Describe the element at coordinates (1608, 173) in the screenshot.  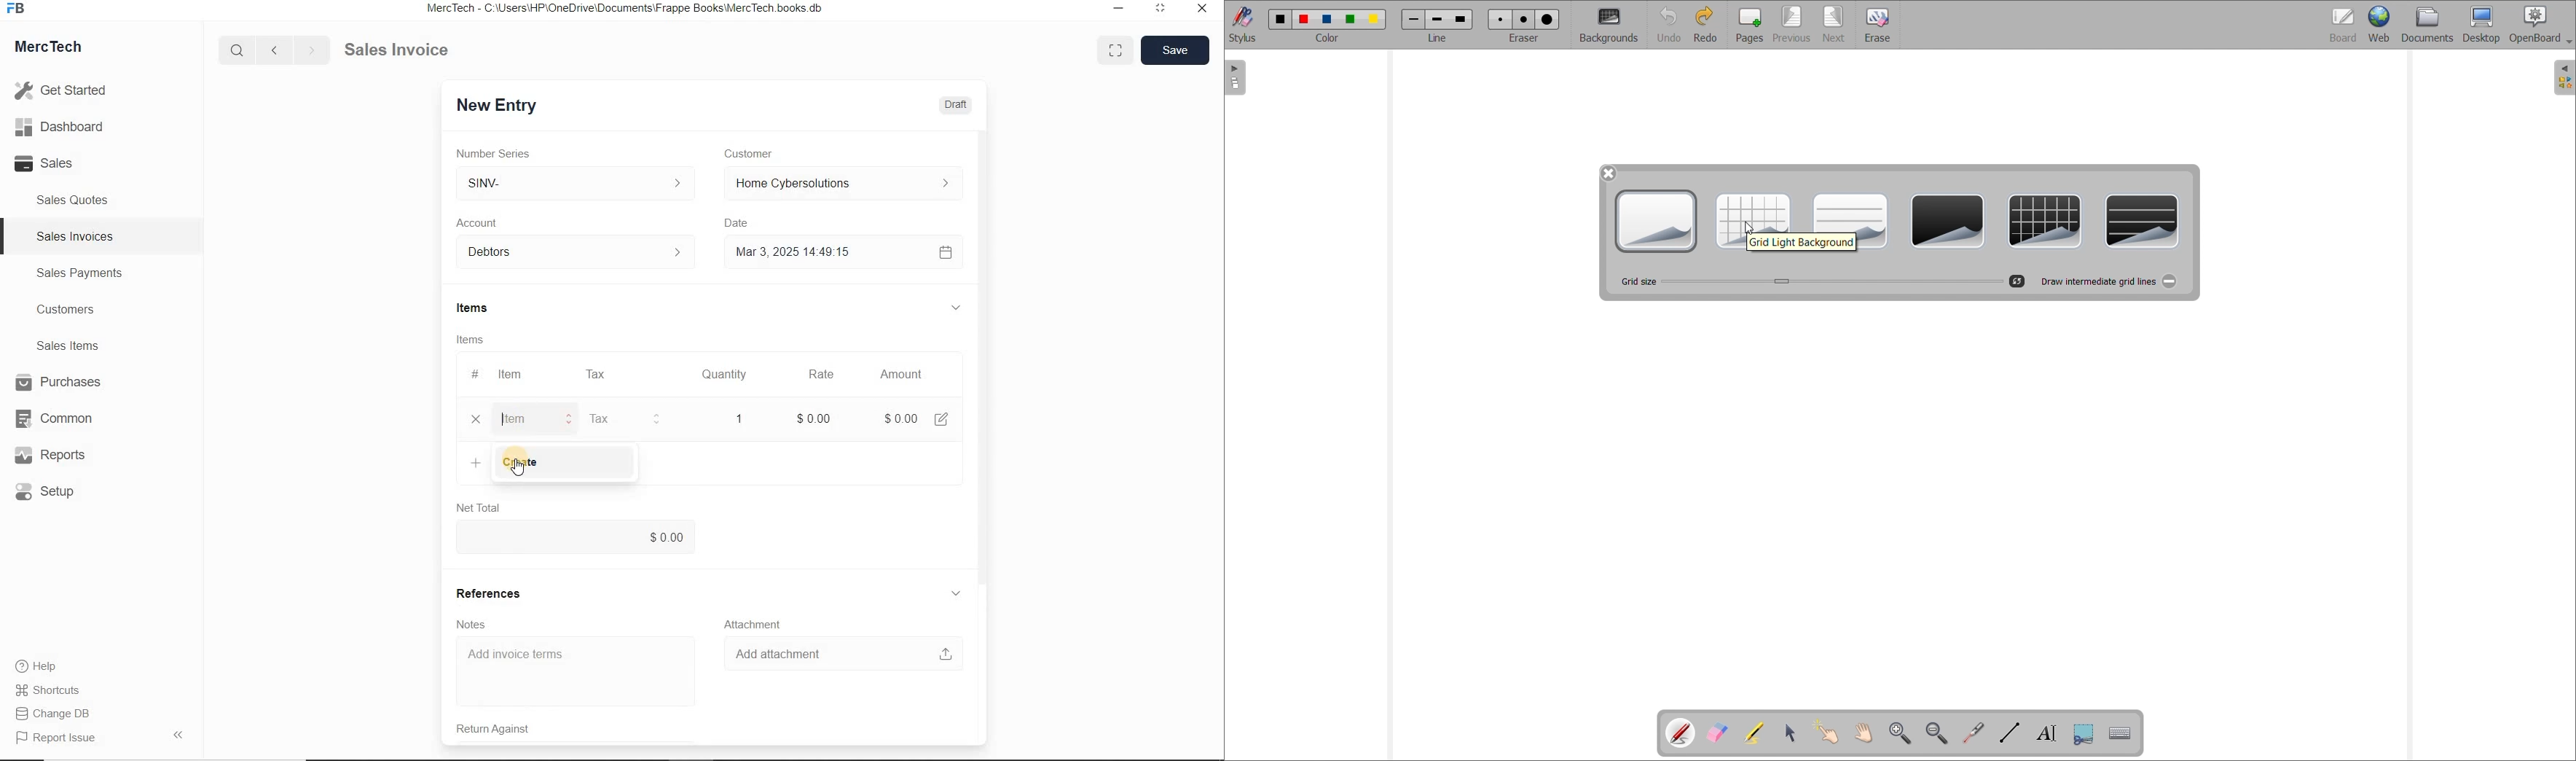
I see `Close background options` at that location.